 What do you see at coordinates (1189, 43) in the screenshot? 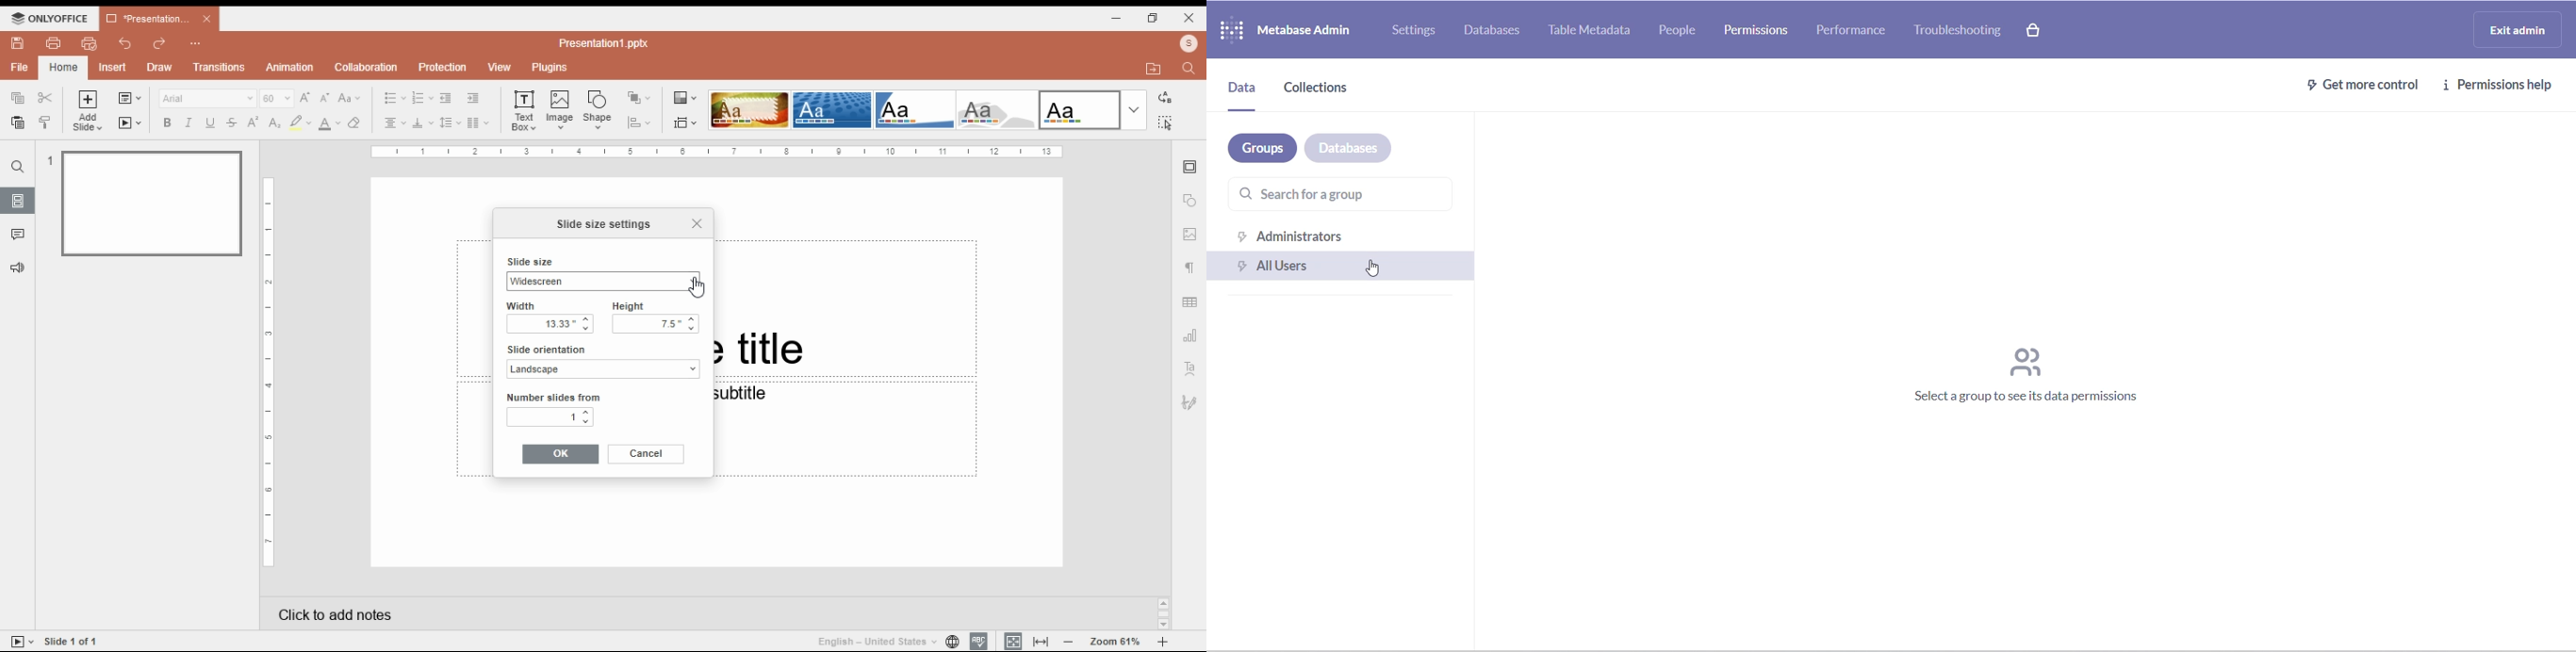
I see `profile` at bounding box center [1189, 43].